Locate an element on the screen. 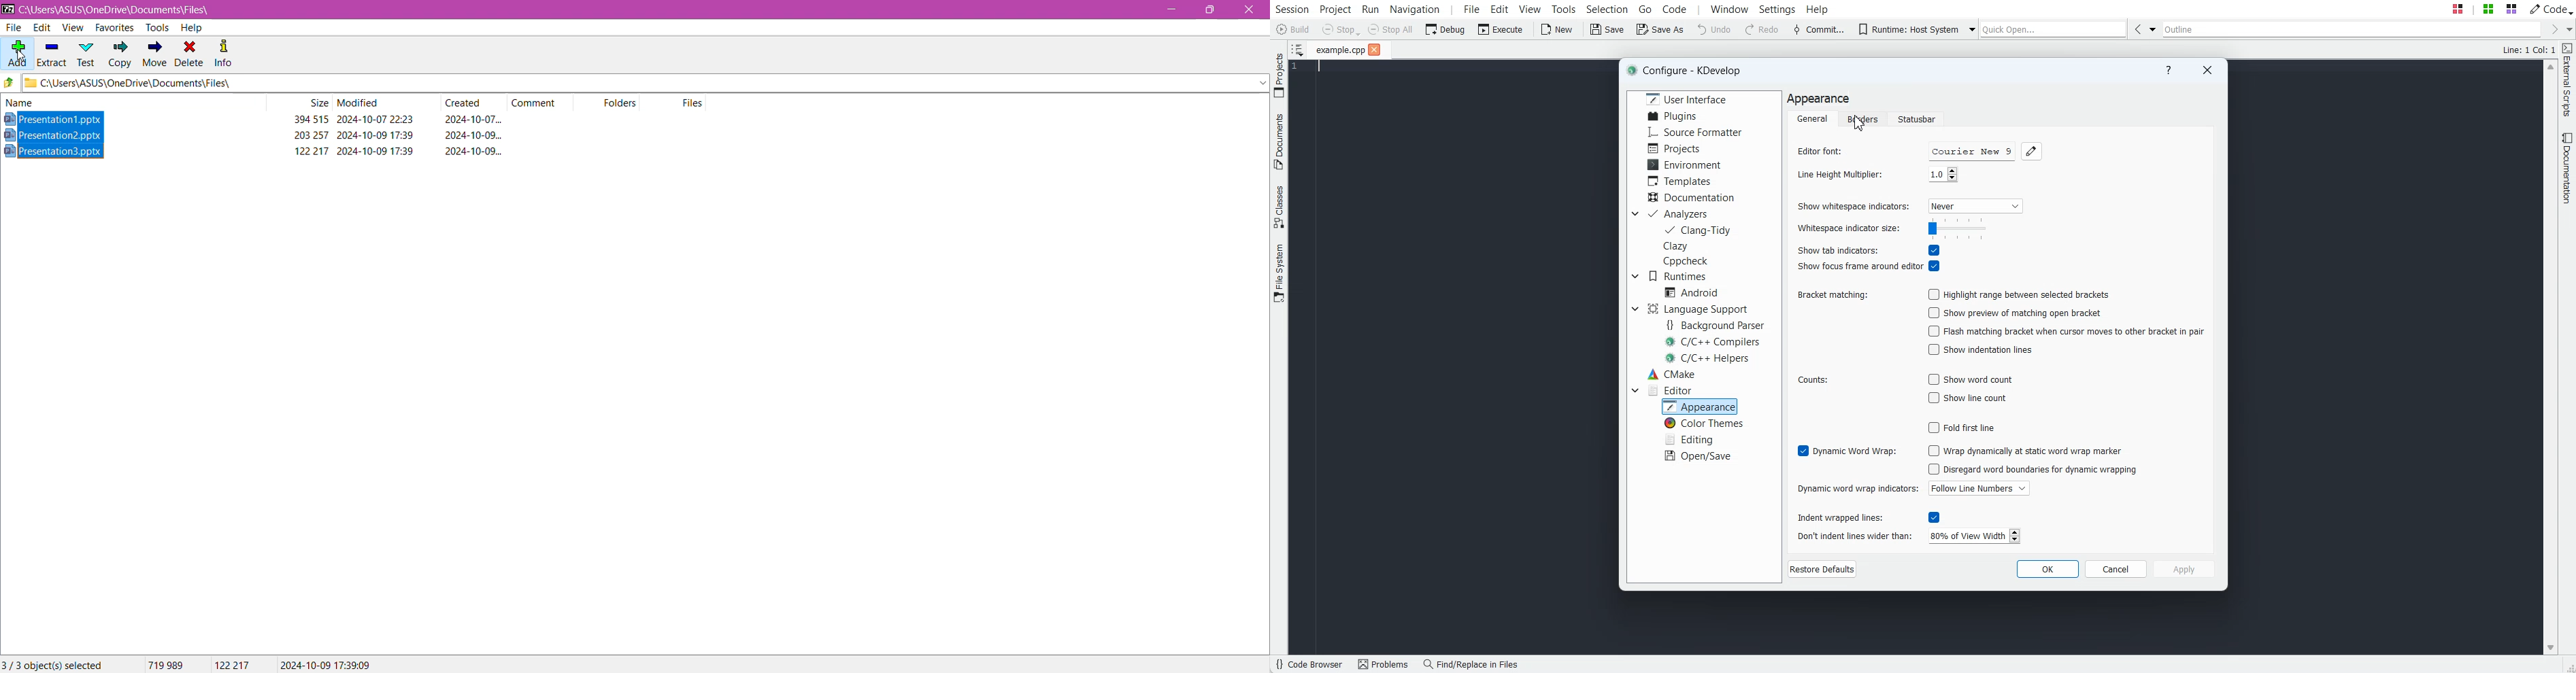  Drop down box is located at coordinates (1633, 309).